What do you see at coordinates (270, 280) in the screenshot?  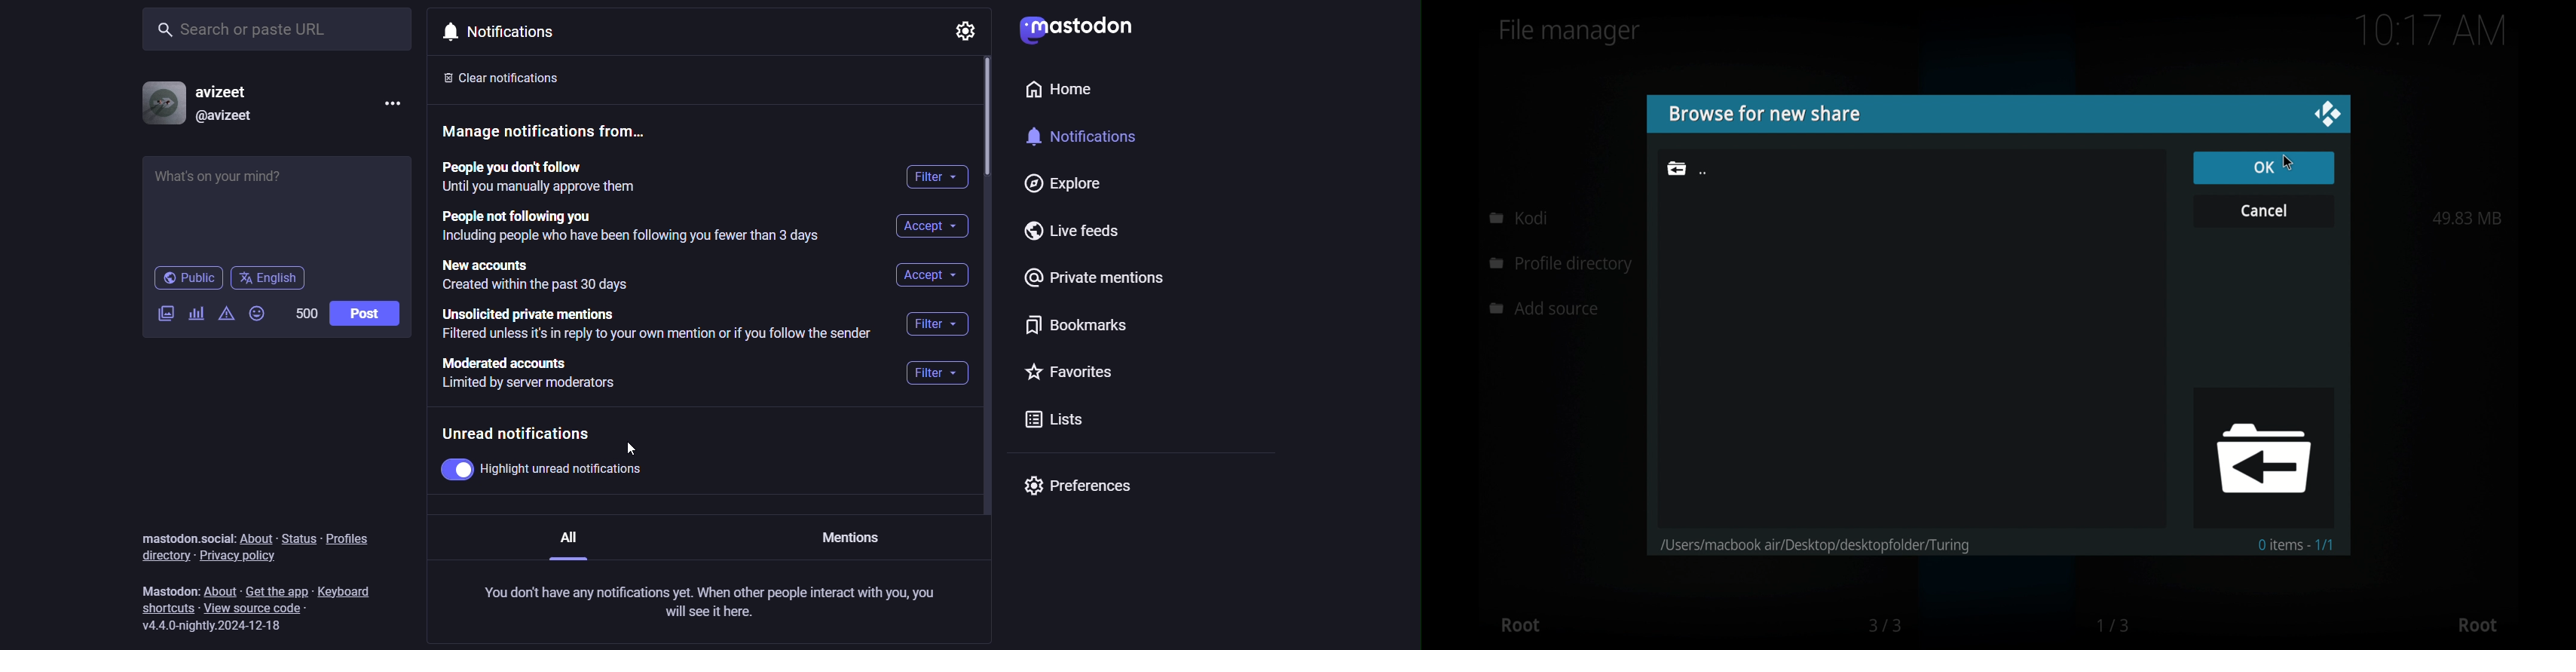 I see `language` at bounding box center [270, 280].